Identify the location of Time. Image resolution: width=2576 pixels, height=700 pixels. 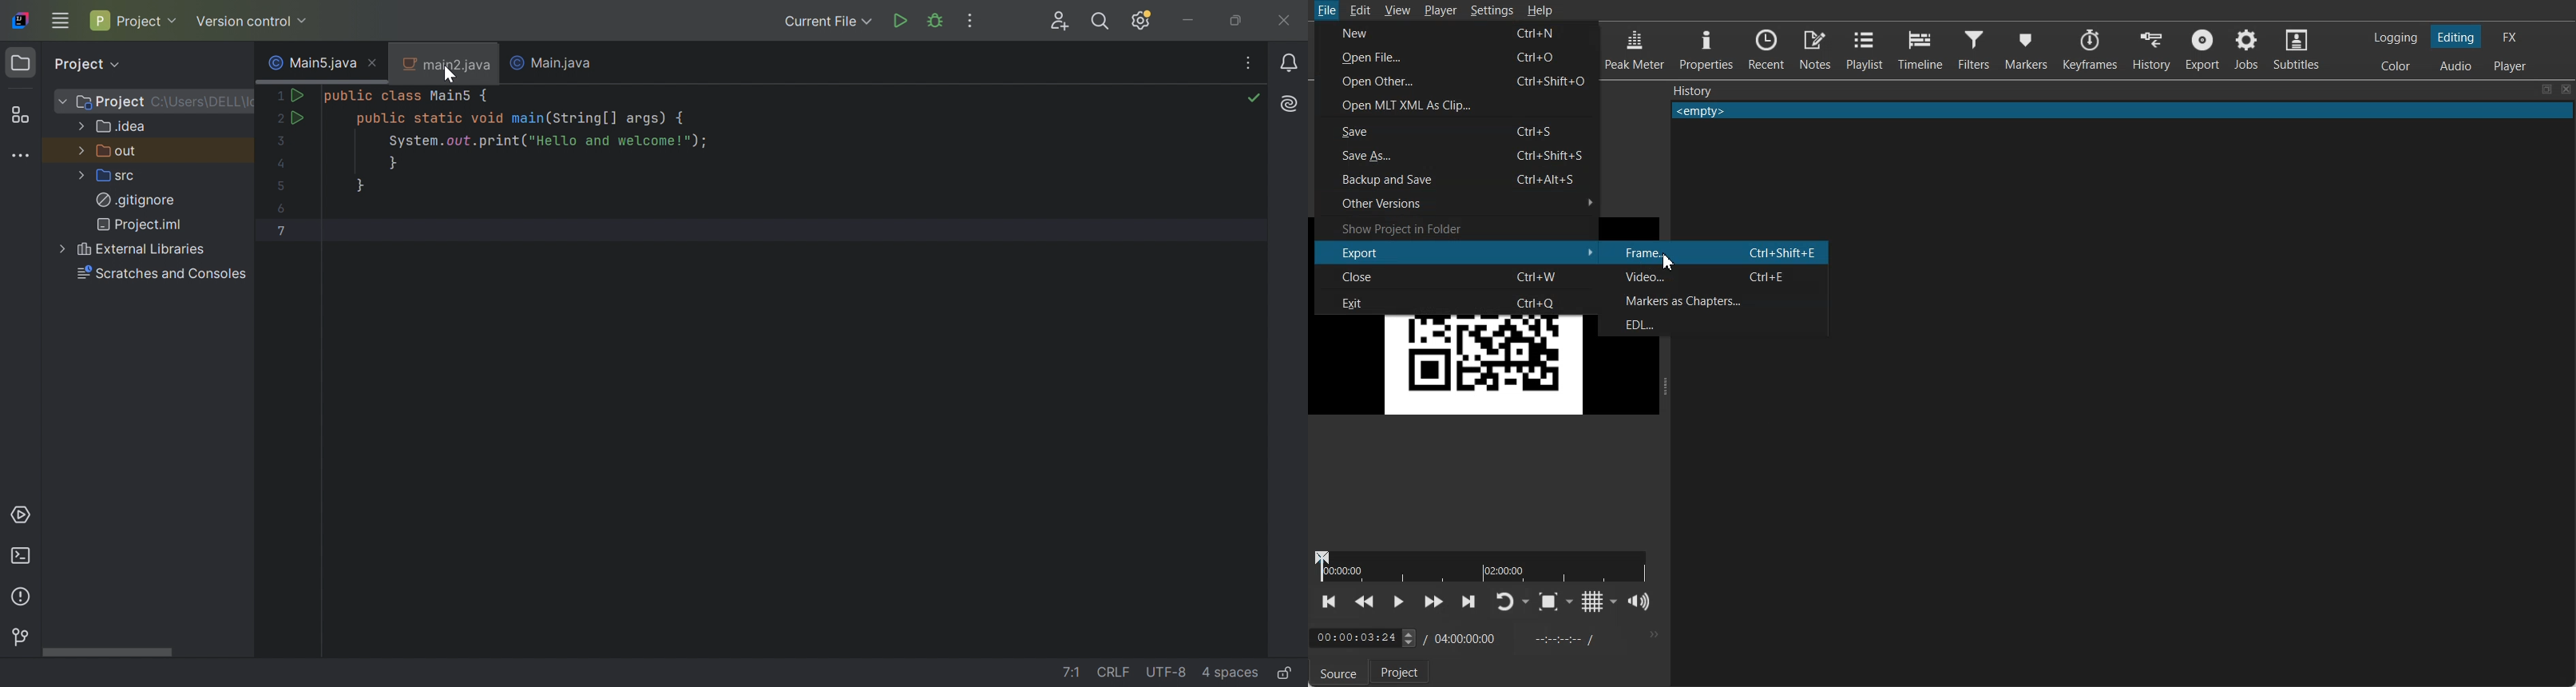
(1353, 638).